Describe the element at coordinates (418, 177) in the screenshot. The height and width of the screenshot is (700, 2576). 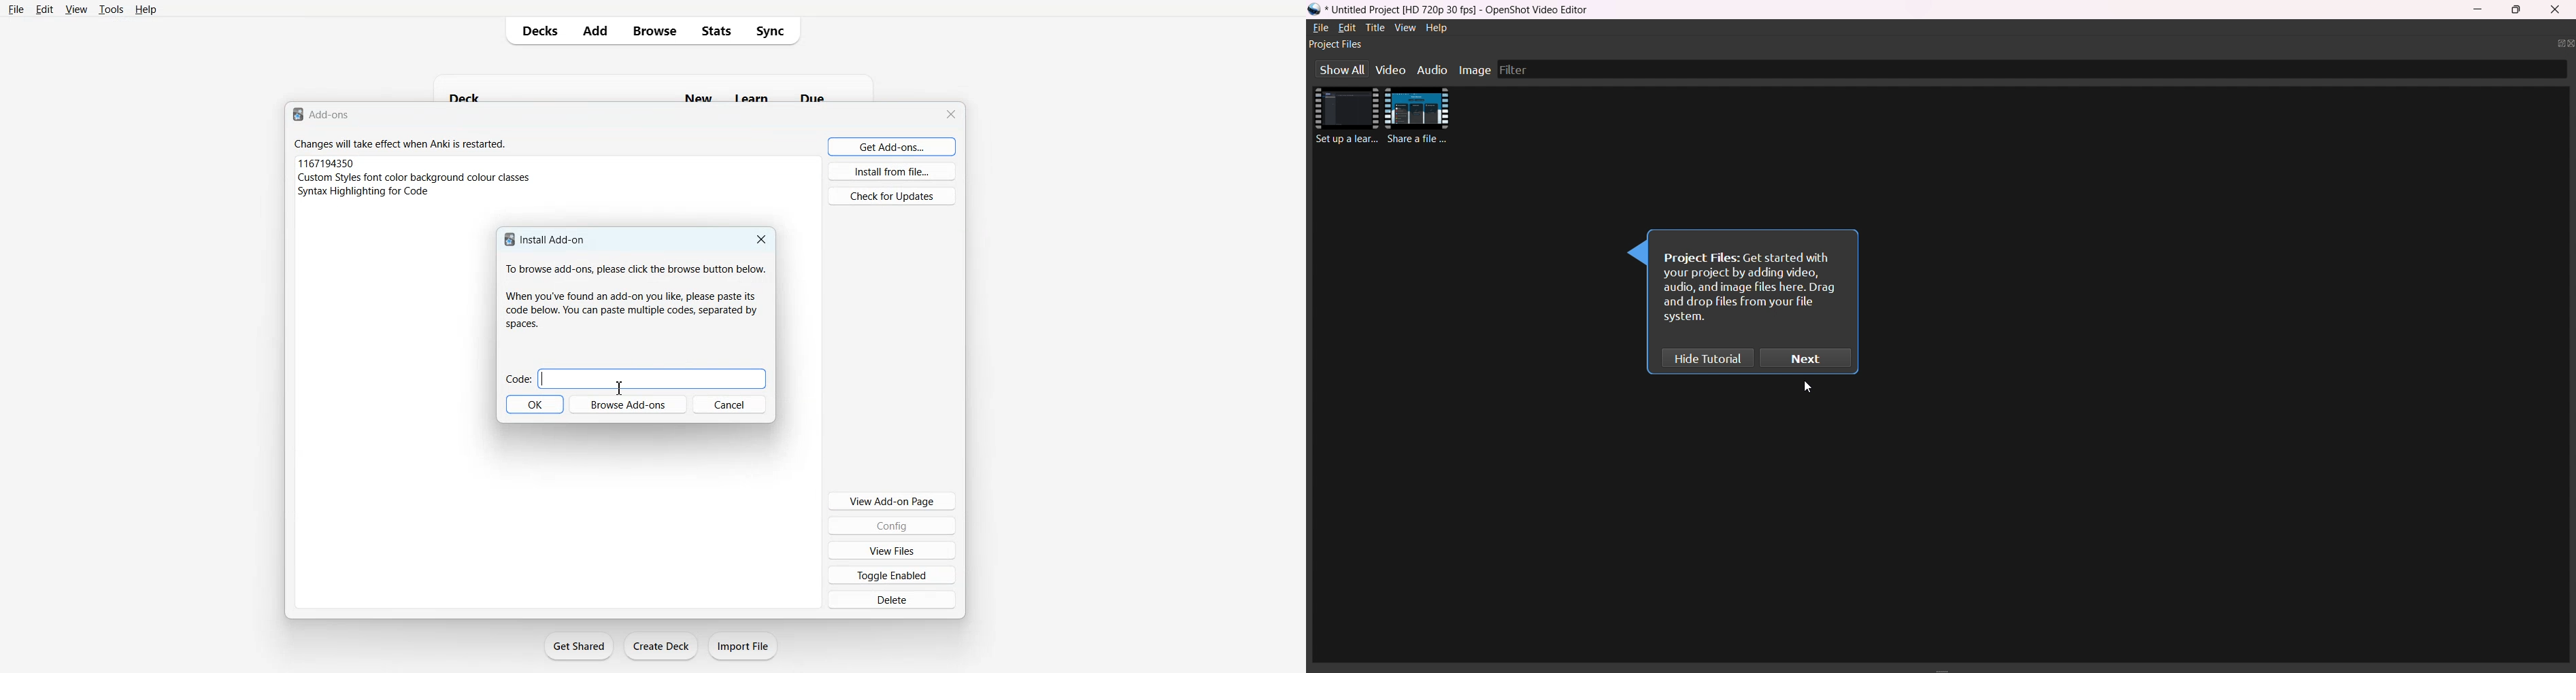
I see `‘Custom Styles font color background colour classes` at that location.